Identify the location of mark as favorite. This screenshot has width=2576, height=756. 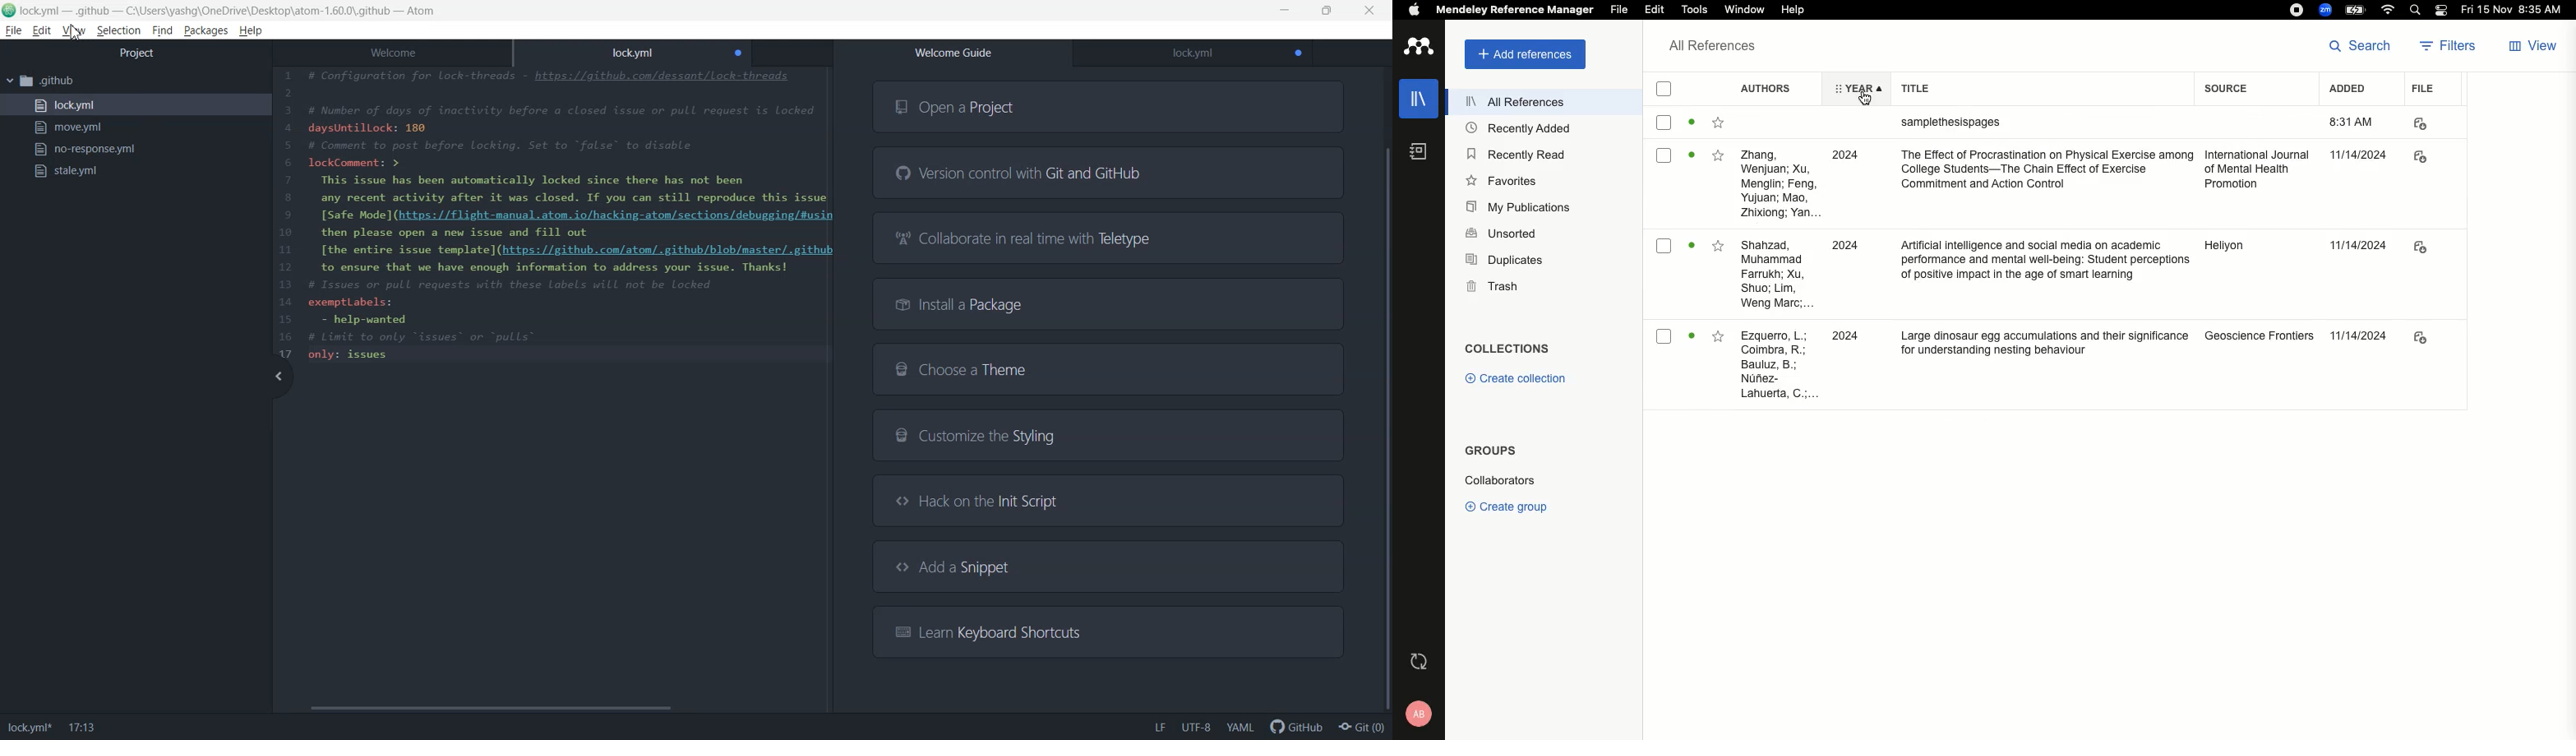
(1718, 246).